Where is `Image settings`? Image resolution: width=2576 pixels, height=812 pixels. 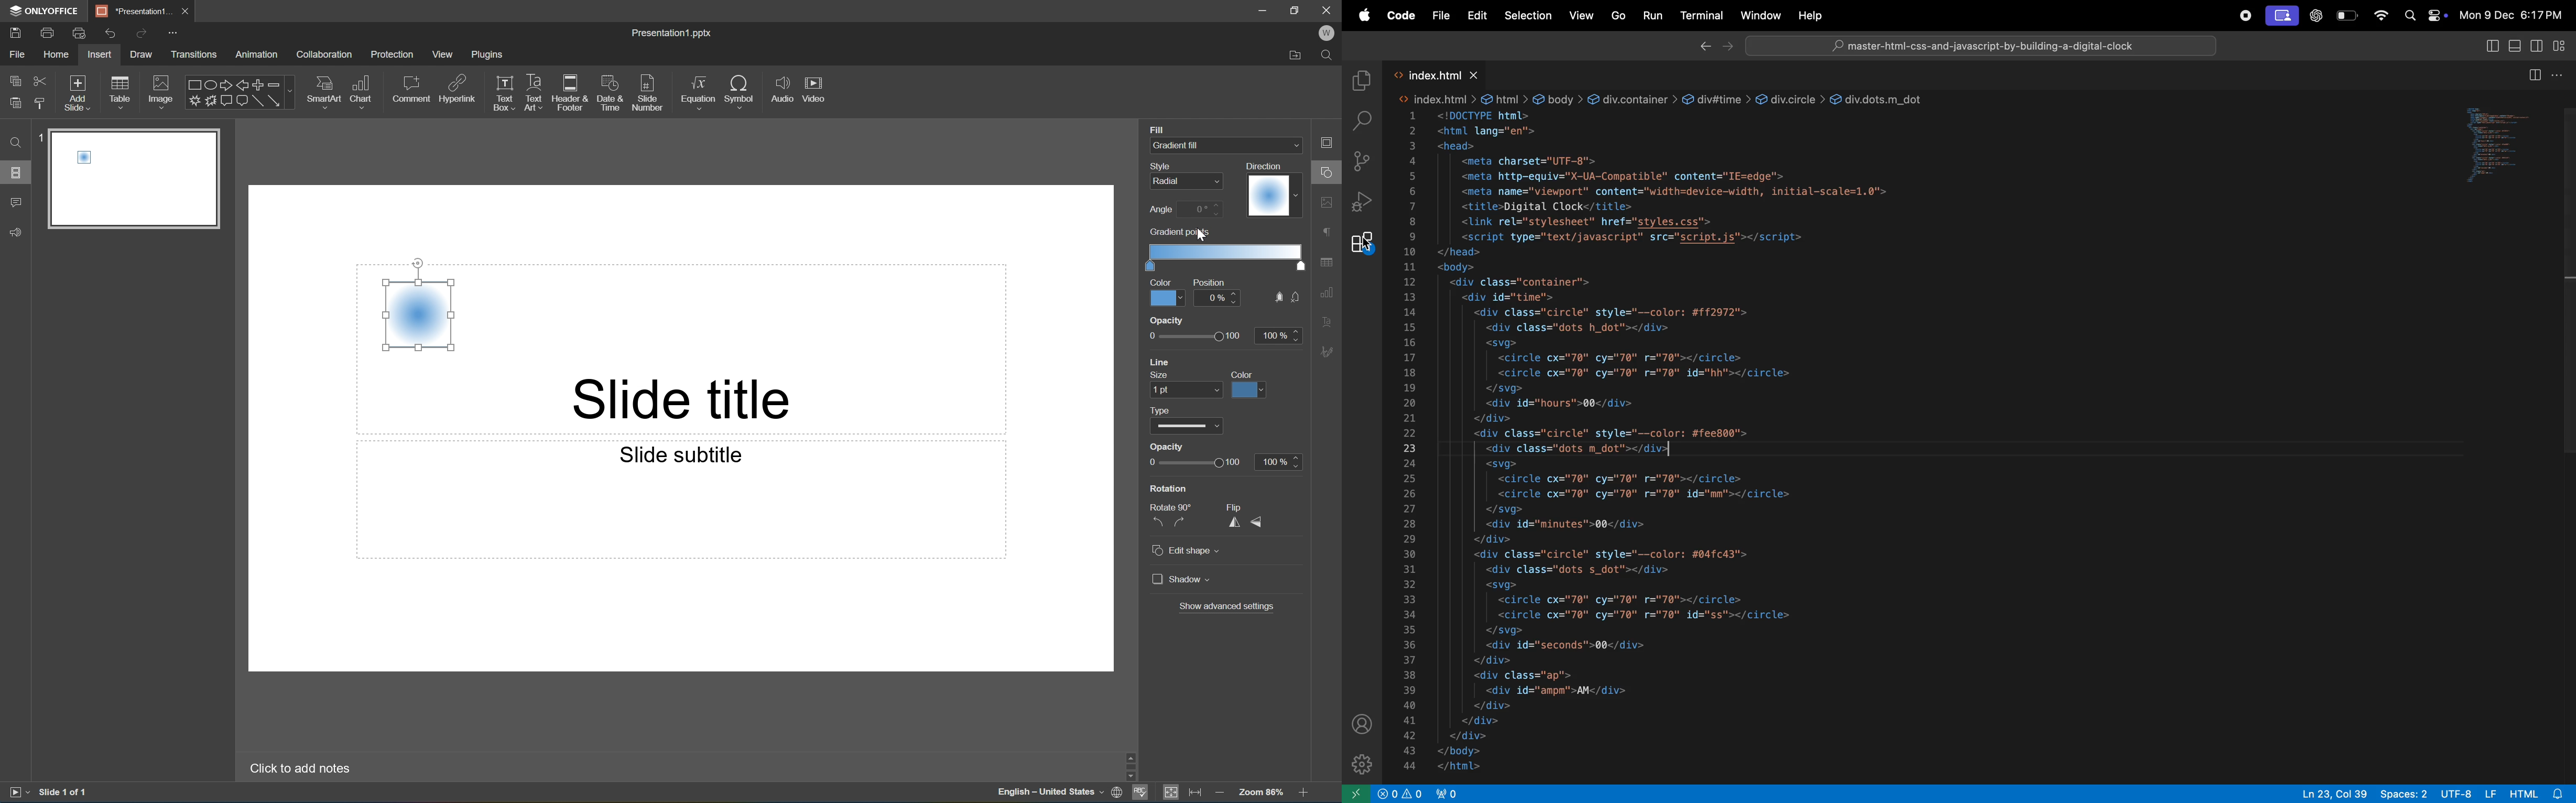
Image settings is located at coordinates (1330, 200).